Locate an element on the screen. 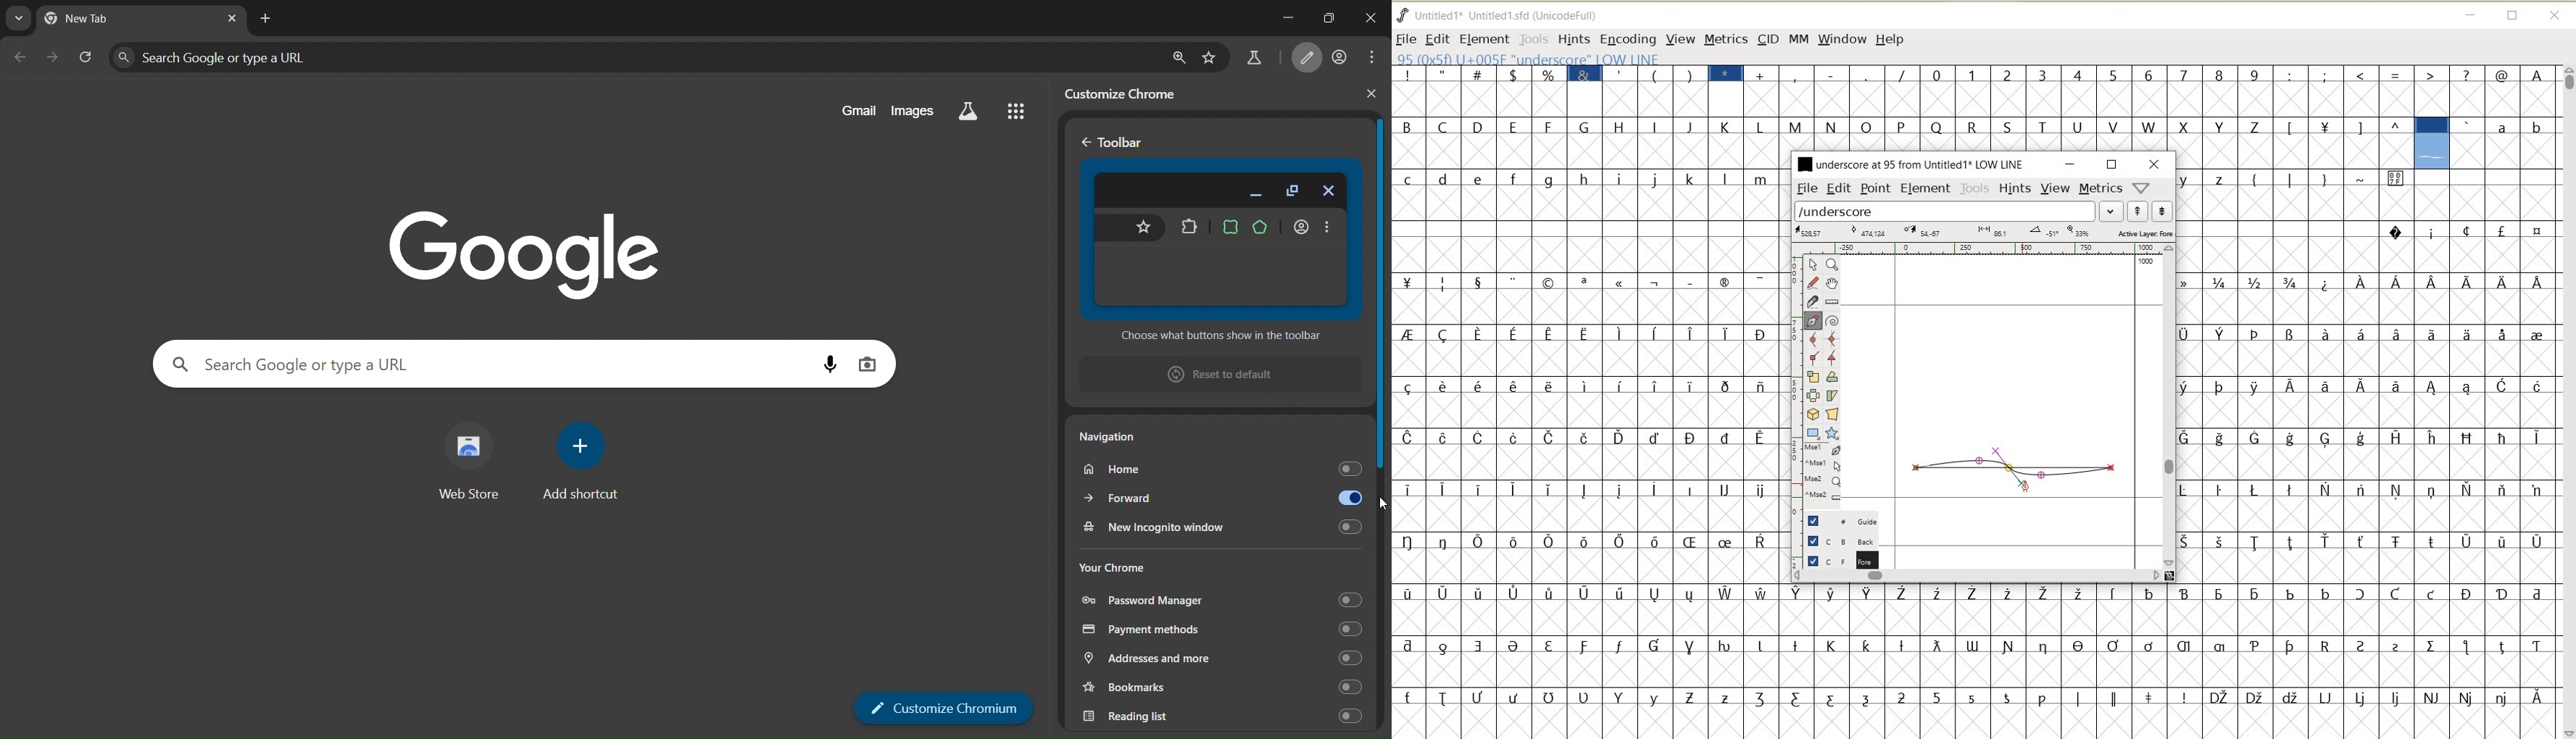 Image resolution: width=2576 pixels, height=756 pixels. MINIMIZE is located at coordinates (2071, 164).